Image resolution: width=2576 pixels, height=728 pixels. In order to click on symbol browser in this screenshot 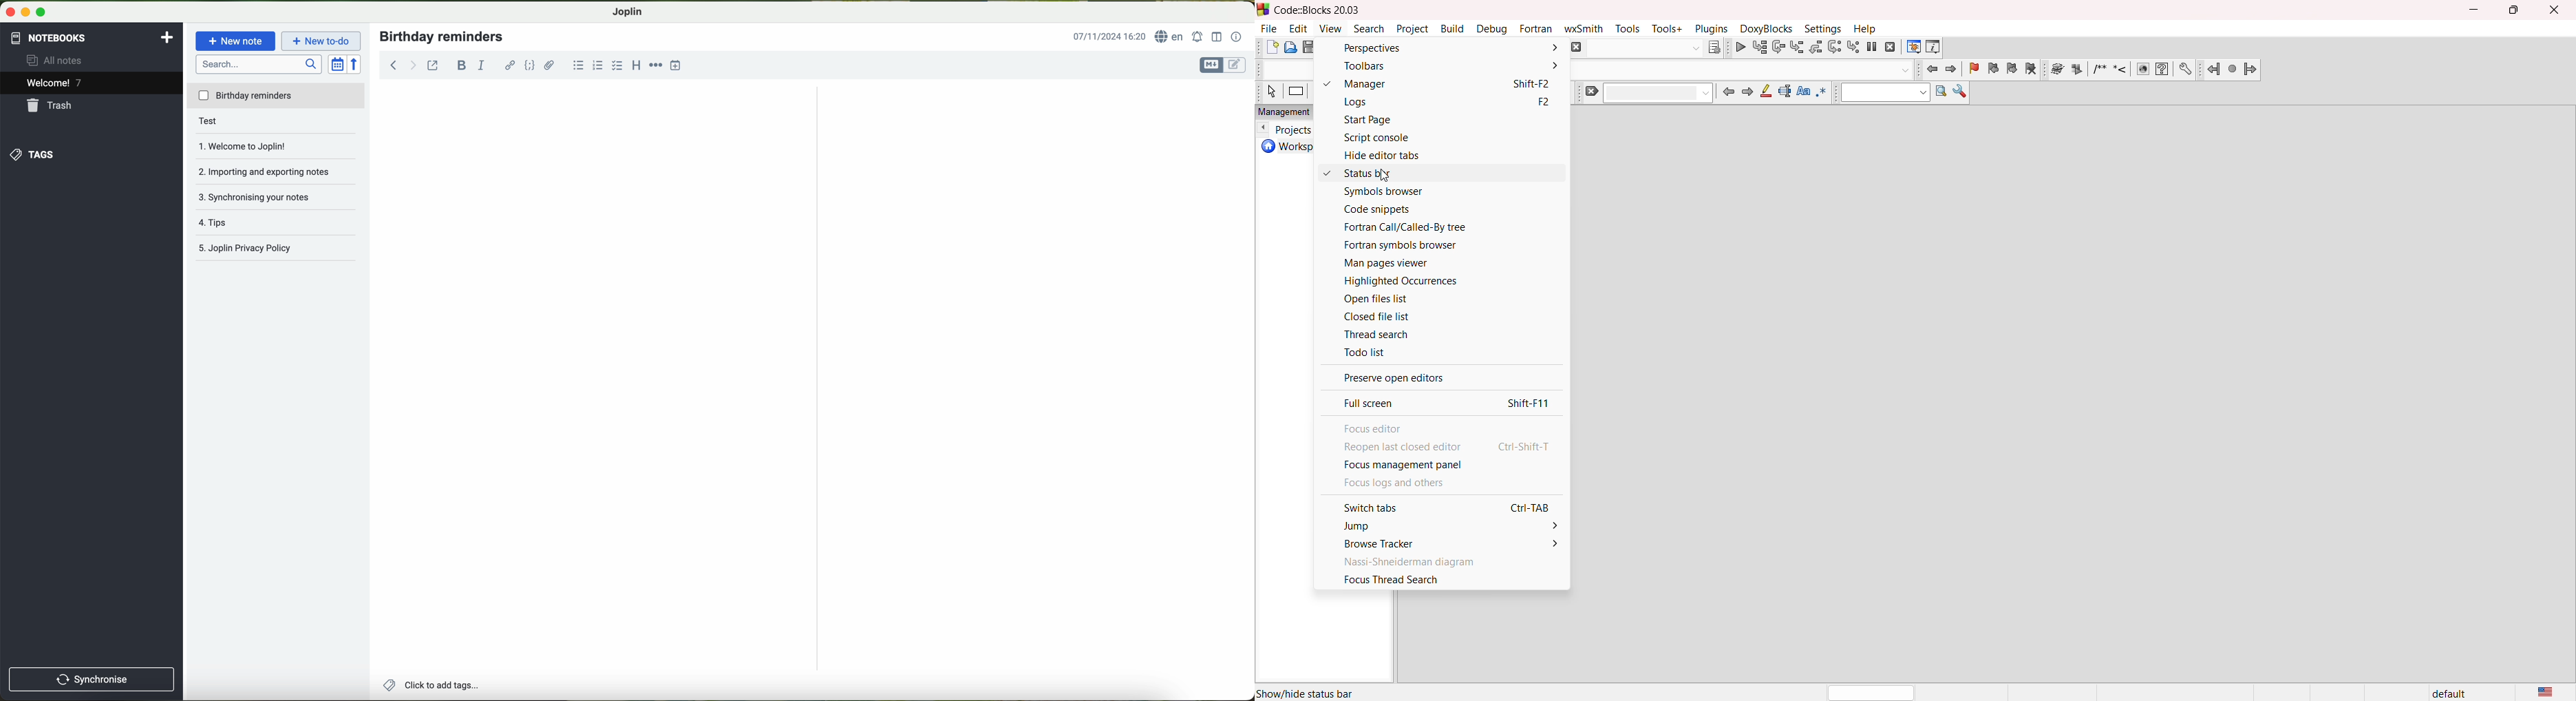, I will do `click(1438, 192)`.